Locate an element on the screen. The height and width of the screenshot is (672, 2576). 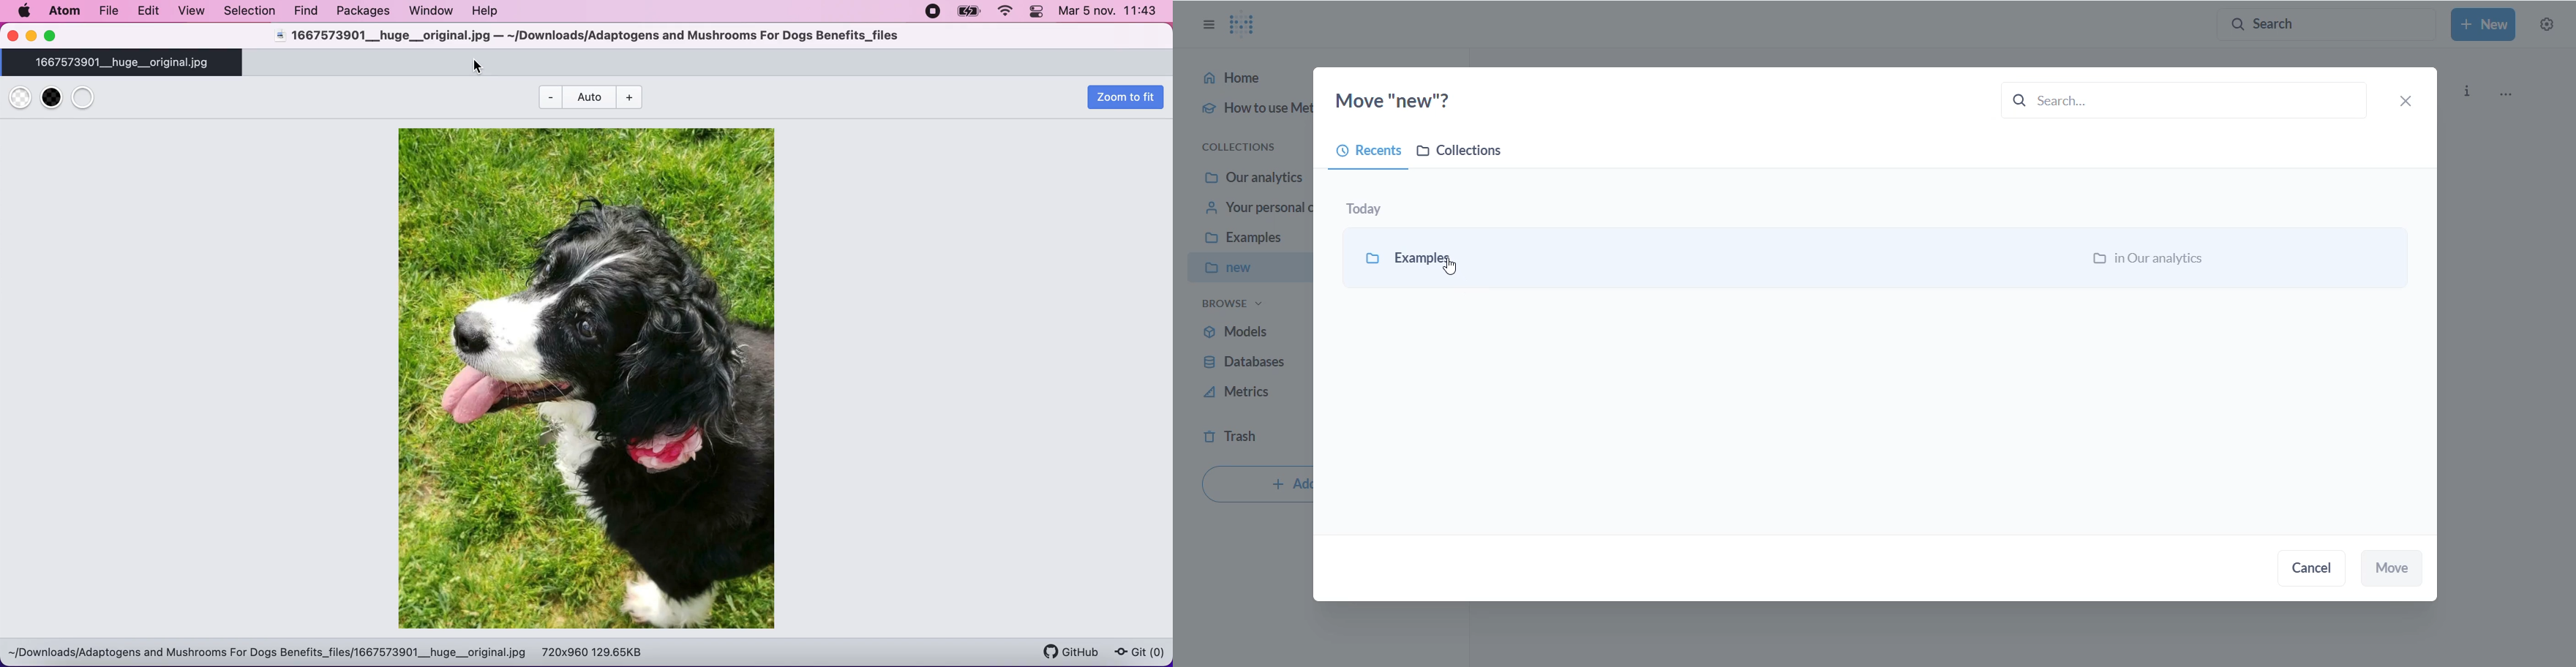
window is located at coordinates (433, 12).